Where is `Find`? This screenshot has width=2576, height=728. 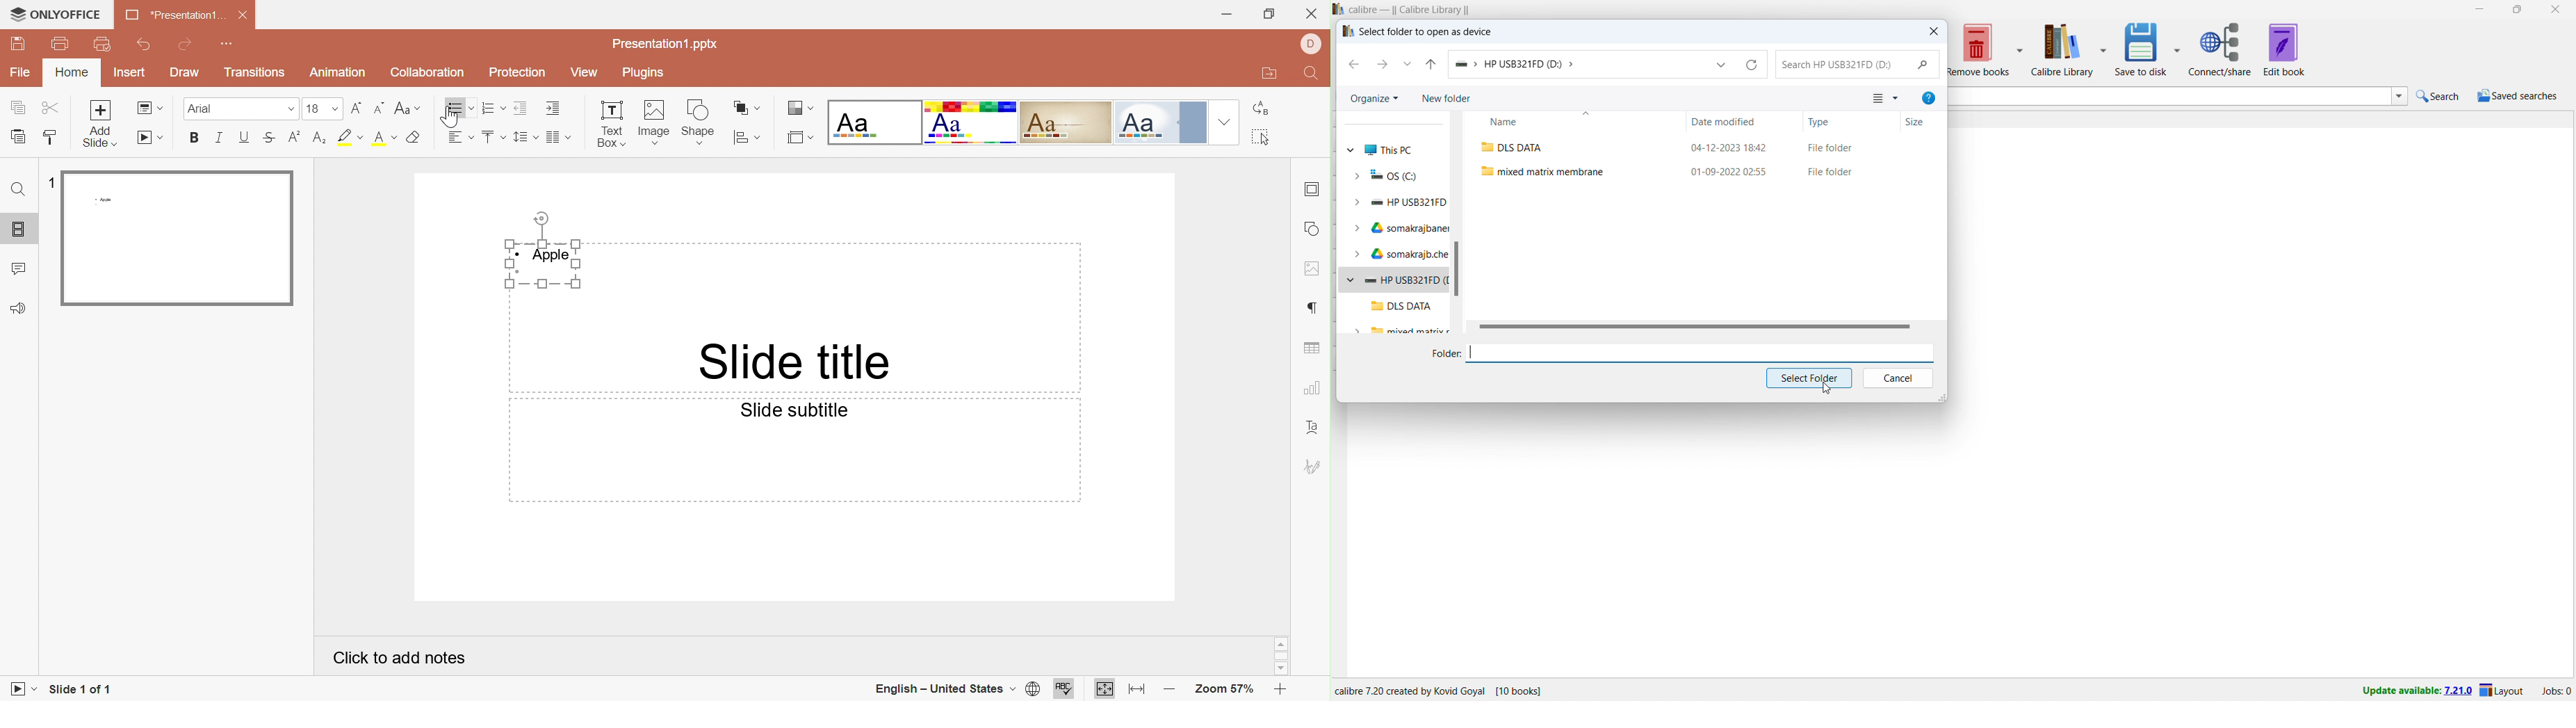 Find is located at coordinates (1311, 75).